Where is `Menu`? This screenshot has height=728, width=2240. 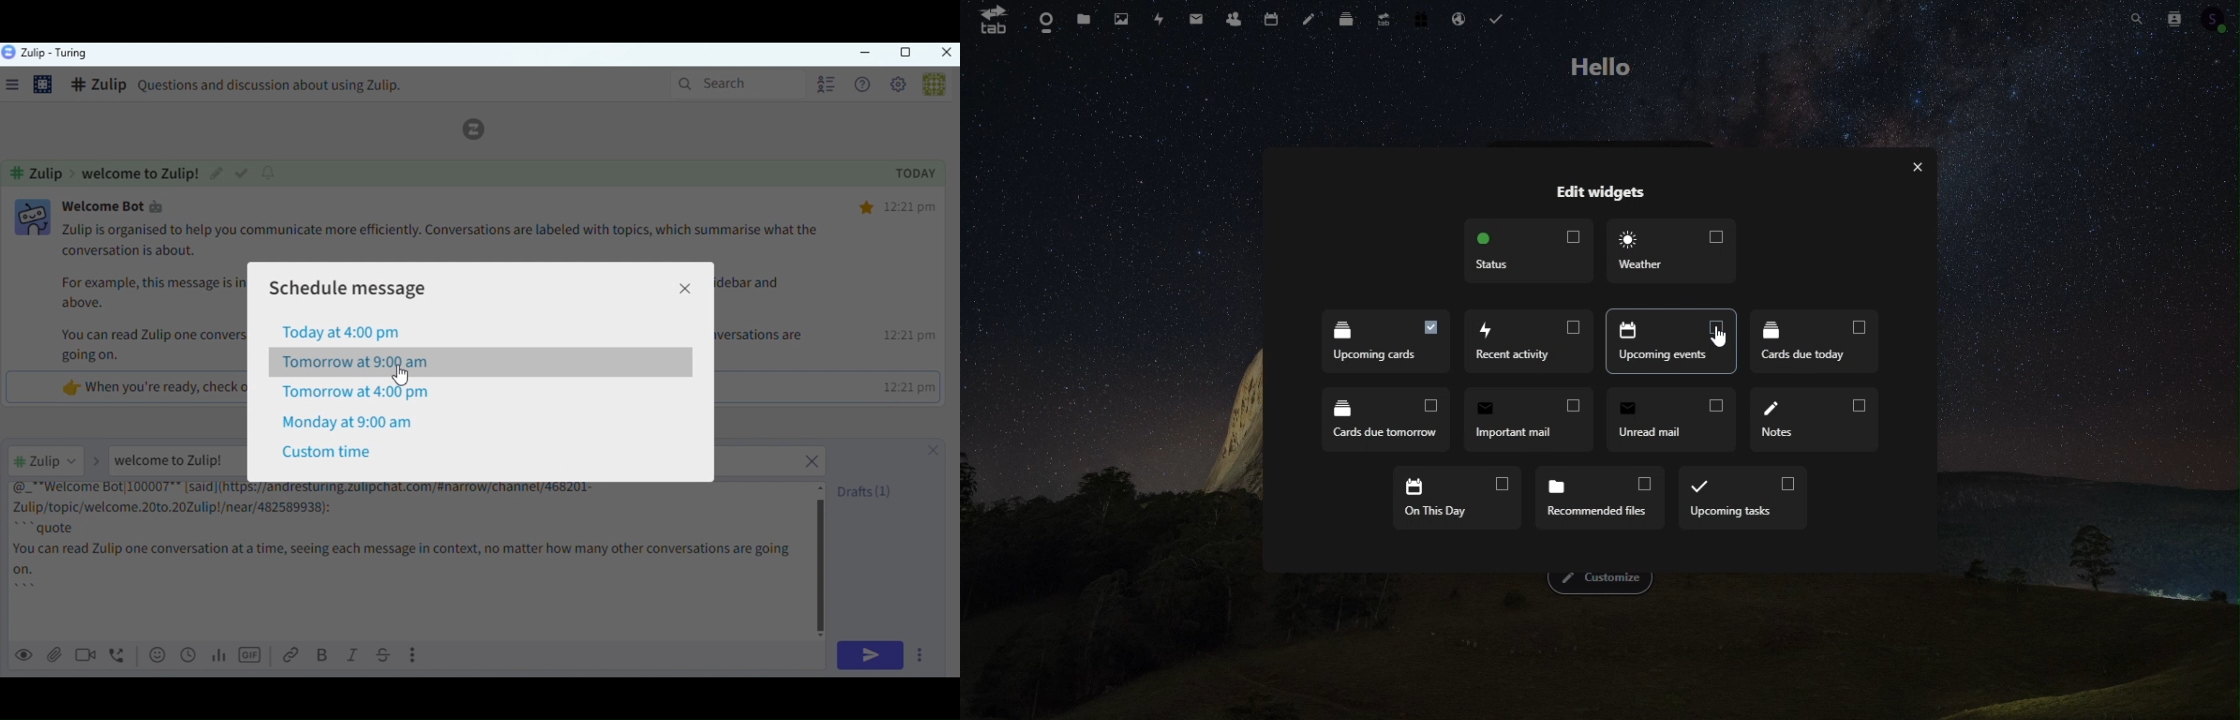
Menu is located at coordinates (17, 87).